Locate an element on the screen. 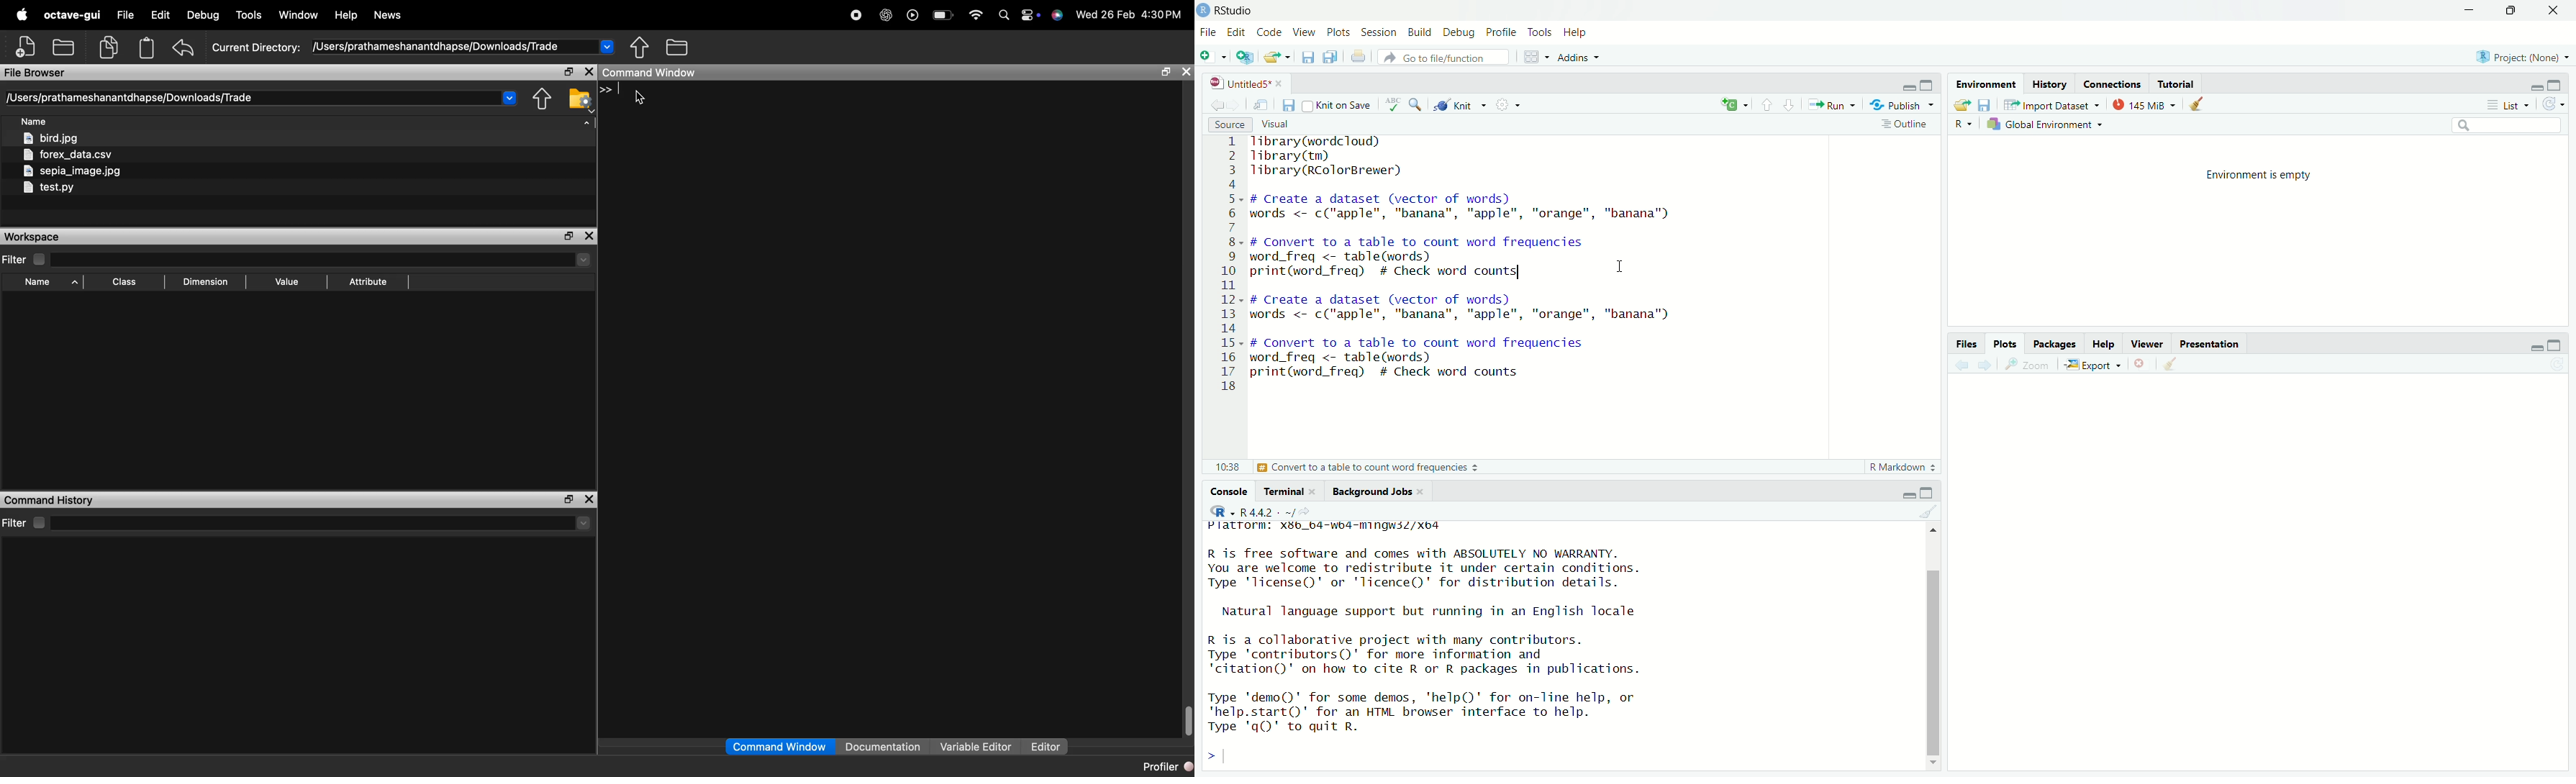  Clear Console is located at coordinates (2175, 363).